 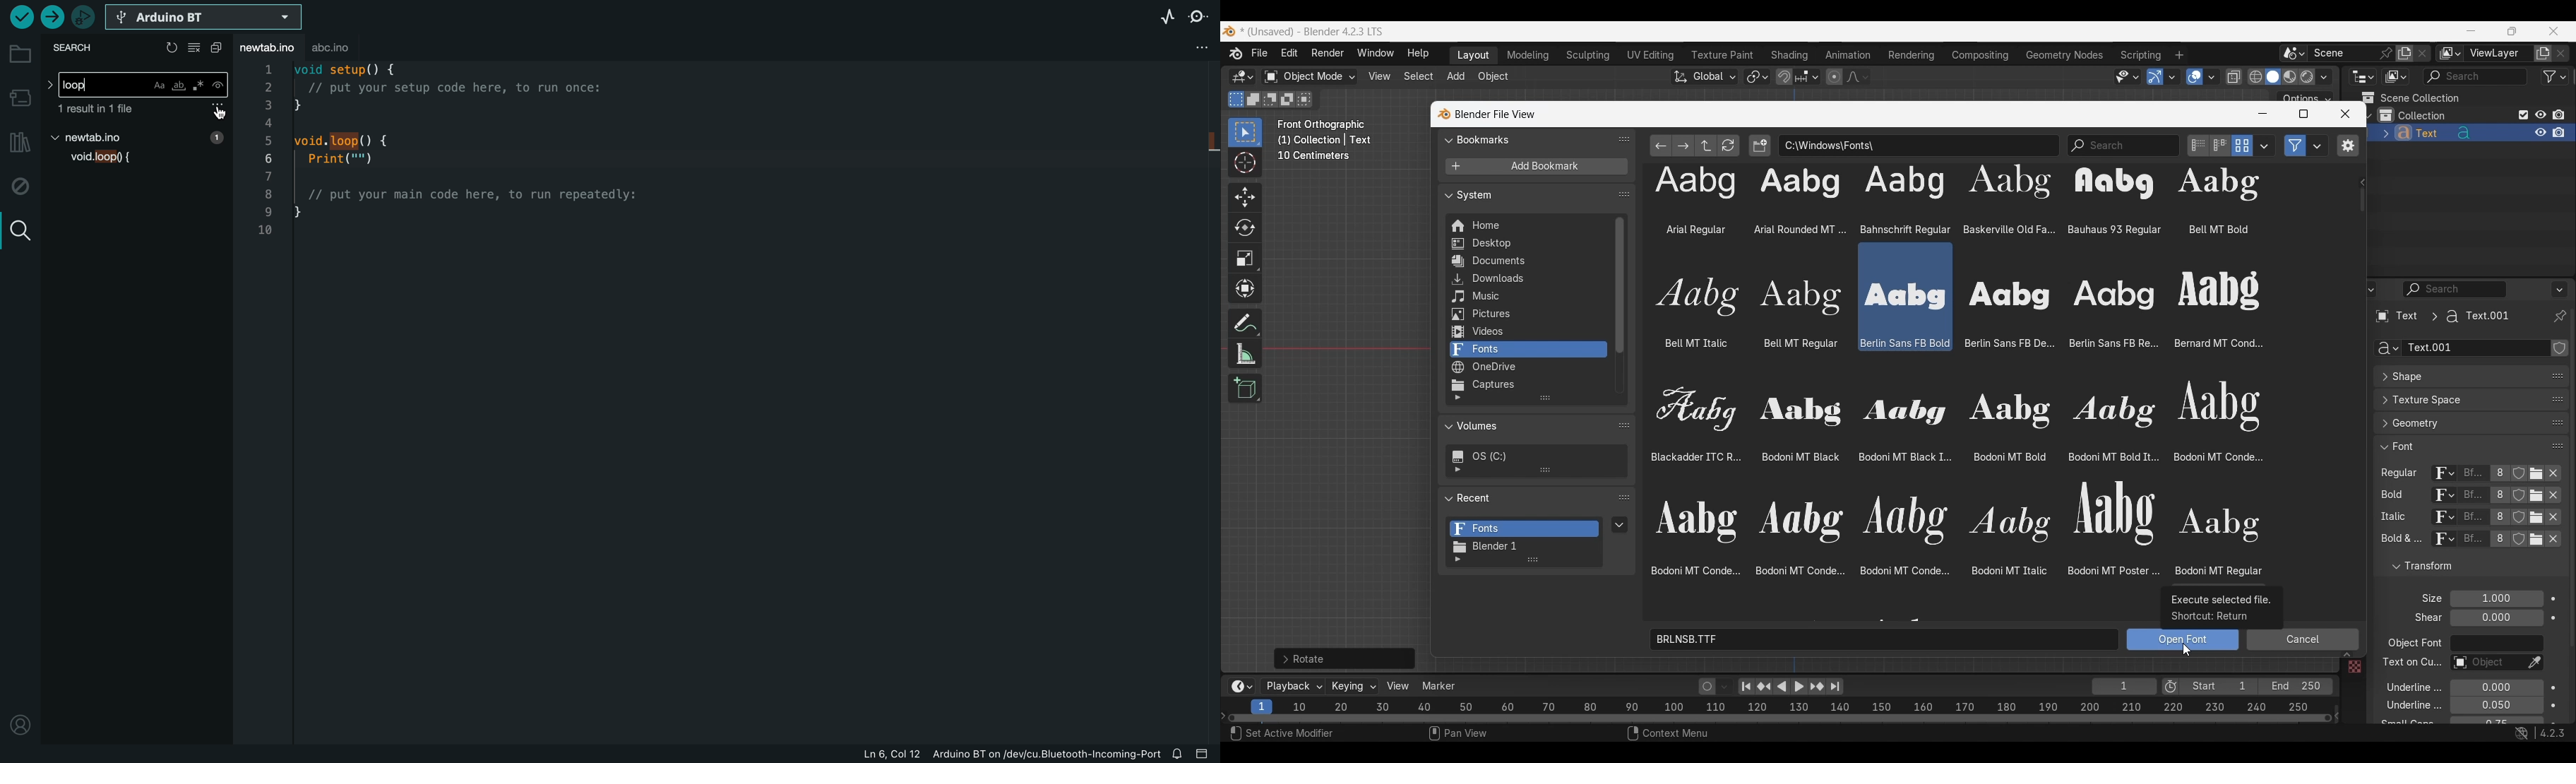 I want to click on Frames timeline slider, so click(x=1779, y=719).